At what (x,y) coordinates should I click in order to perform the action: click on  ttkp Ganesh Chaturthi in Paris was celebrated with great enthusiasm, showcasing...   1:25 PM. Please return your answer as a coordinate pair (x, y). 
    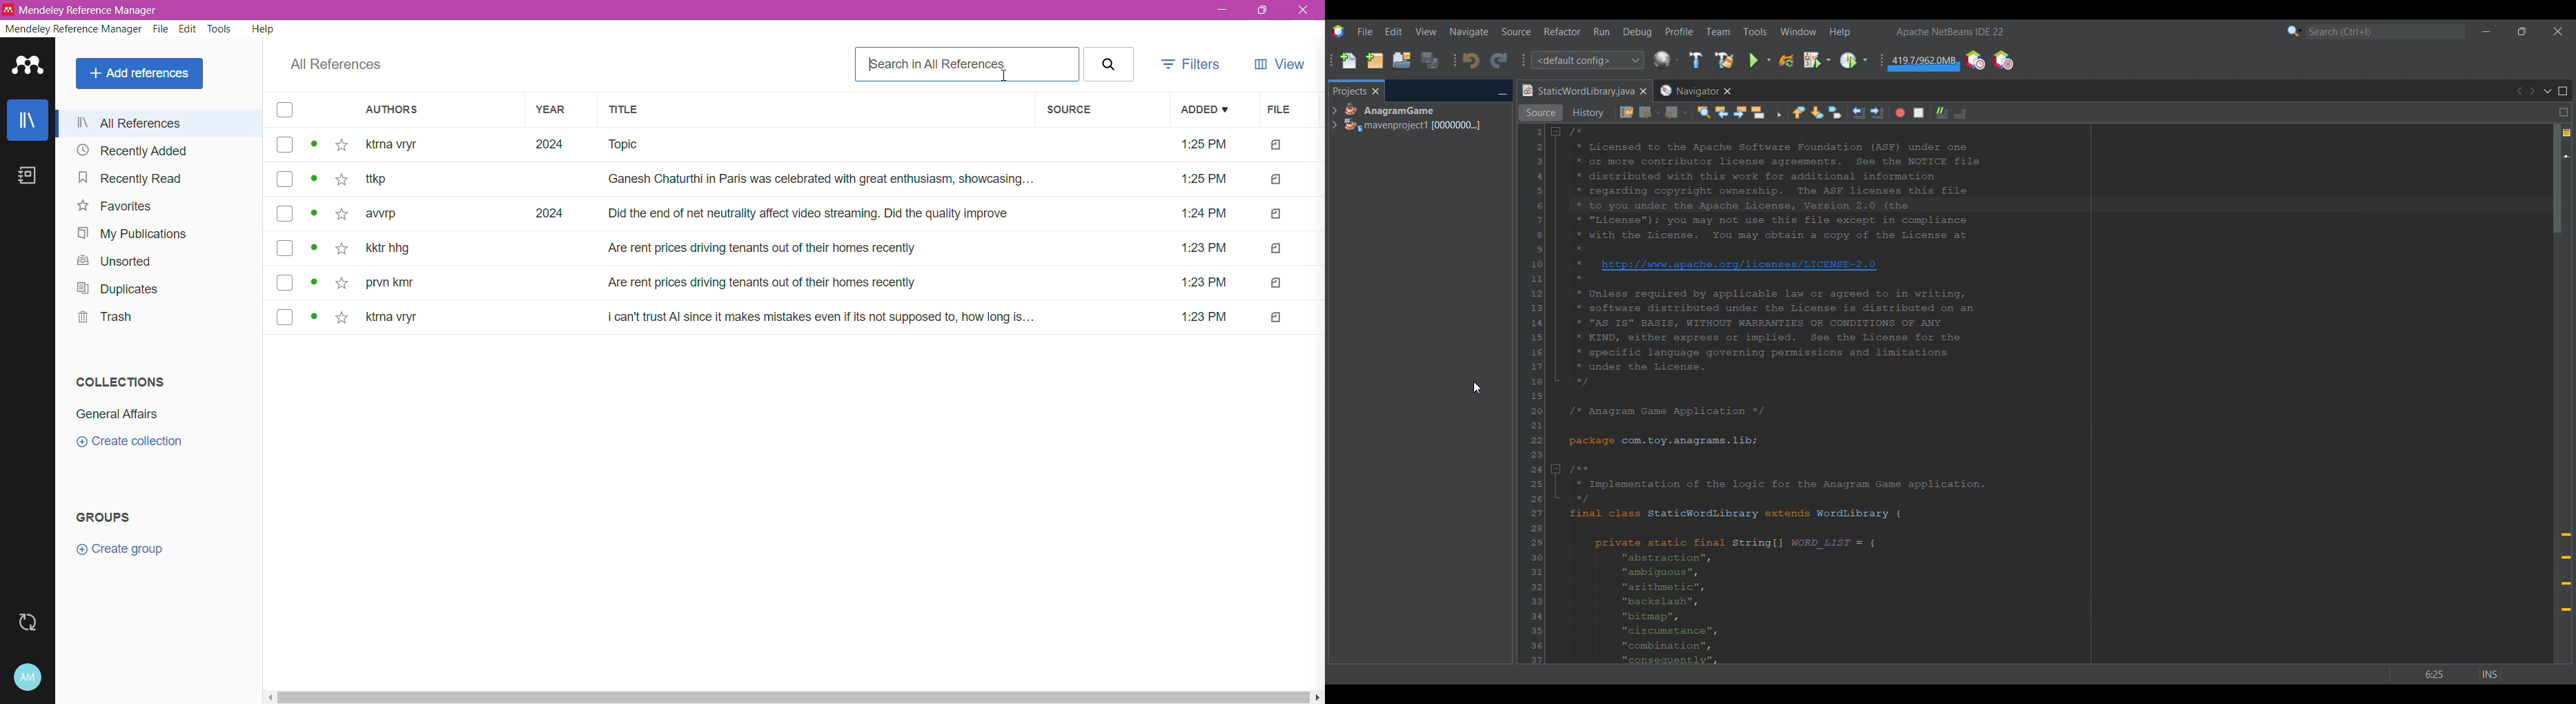
    Looking at the image, I should click on (802, 181).